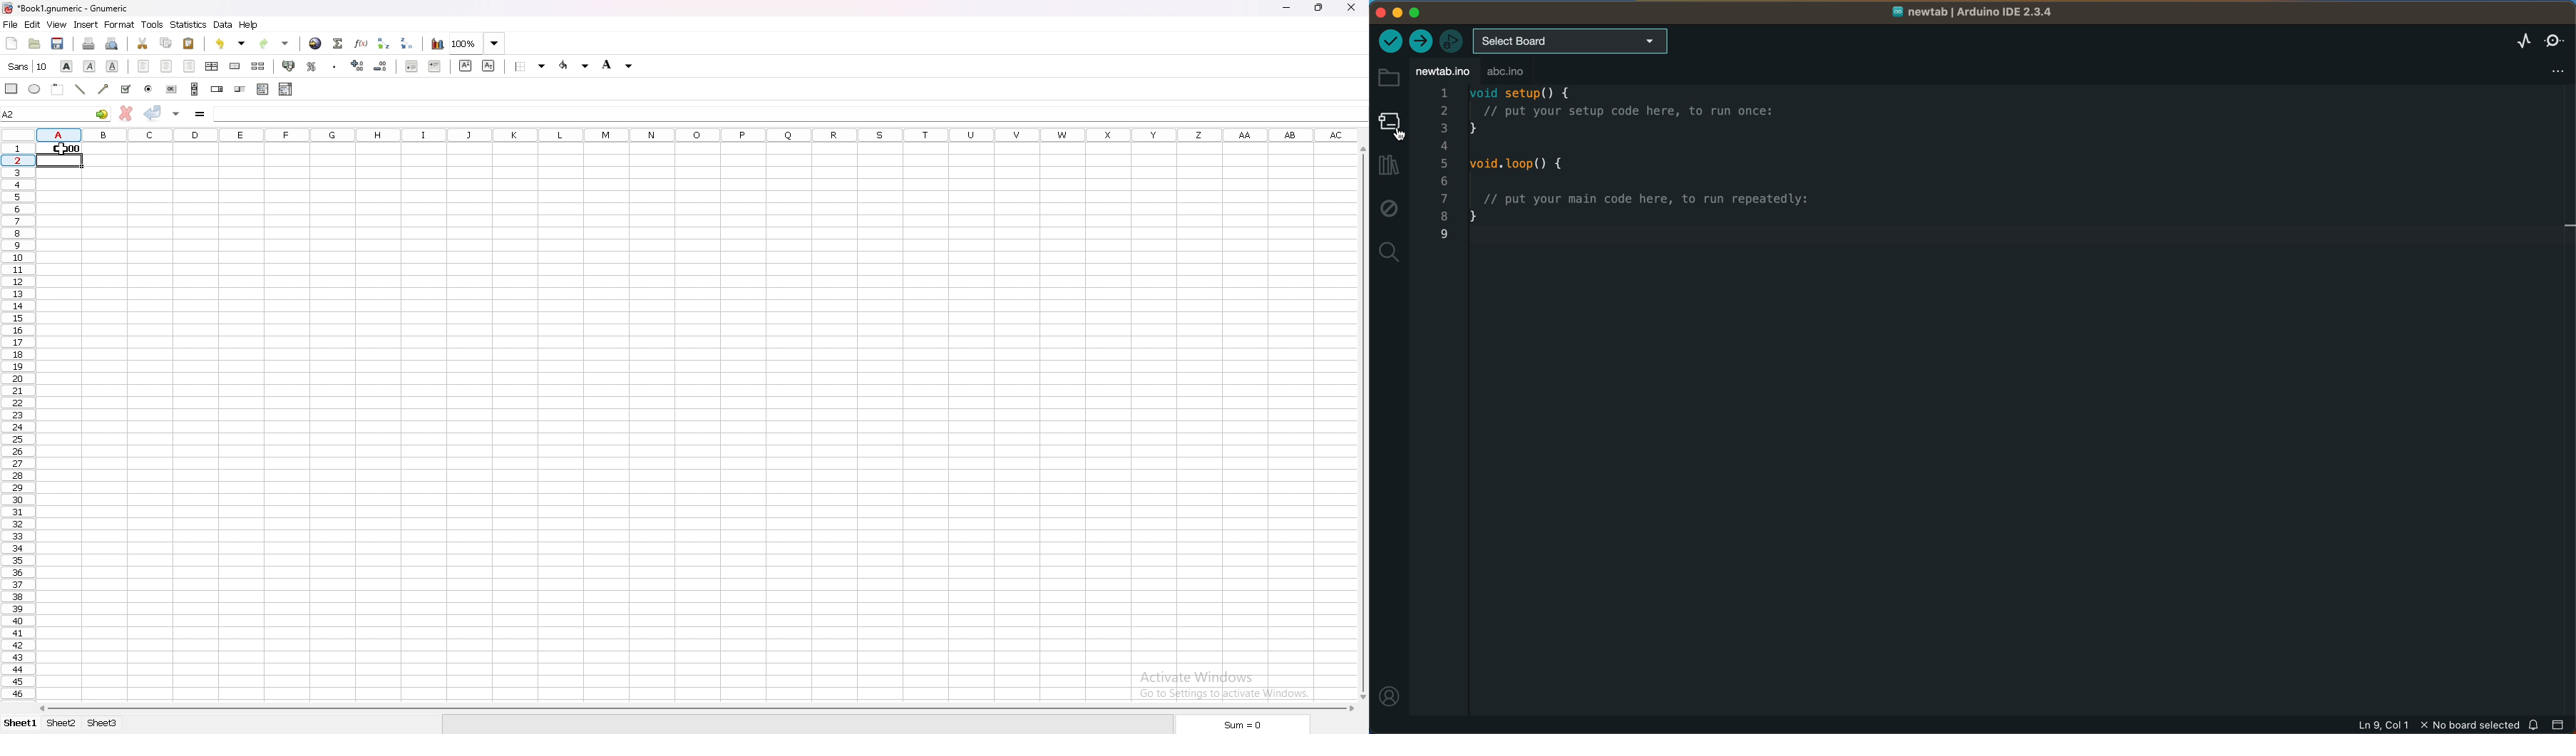  Describe the element at coordinates (574, 66) in the screenshot. I see `background` at that location.